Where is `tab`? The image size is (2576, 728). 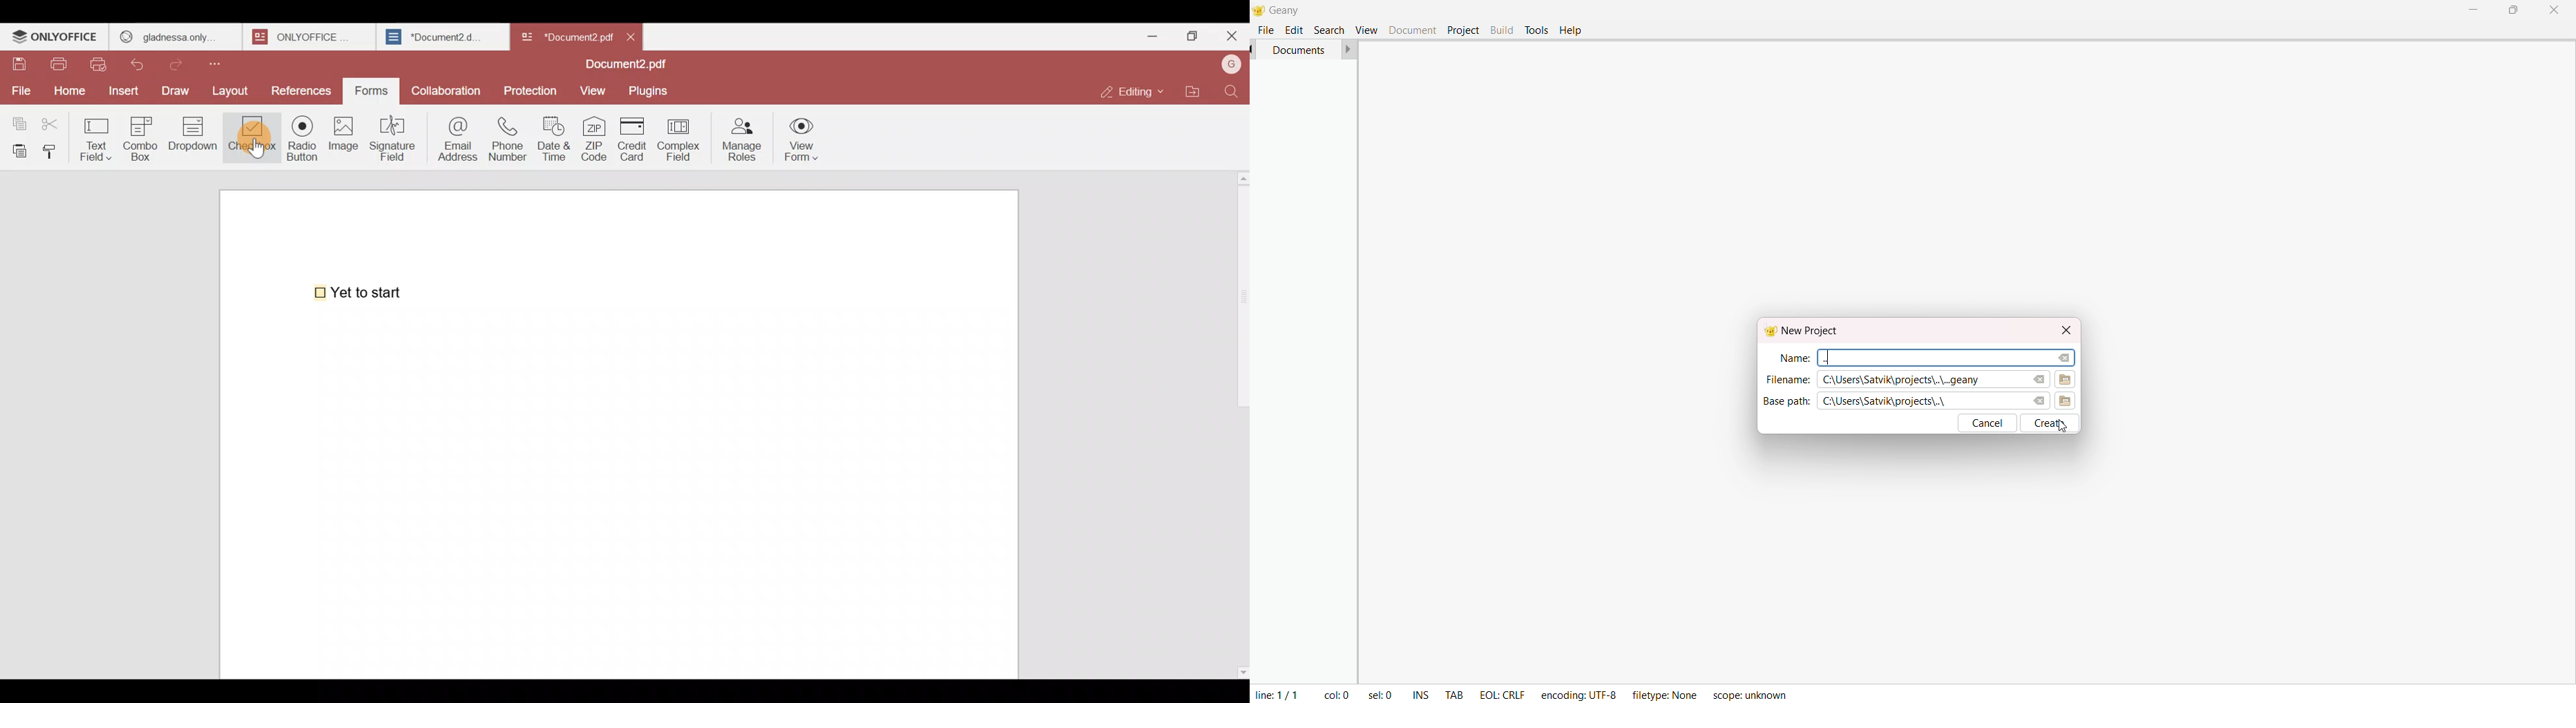 tab is located at coordinates (1455, 696).